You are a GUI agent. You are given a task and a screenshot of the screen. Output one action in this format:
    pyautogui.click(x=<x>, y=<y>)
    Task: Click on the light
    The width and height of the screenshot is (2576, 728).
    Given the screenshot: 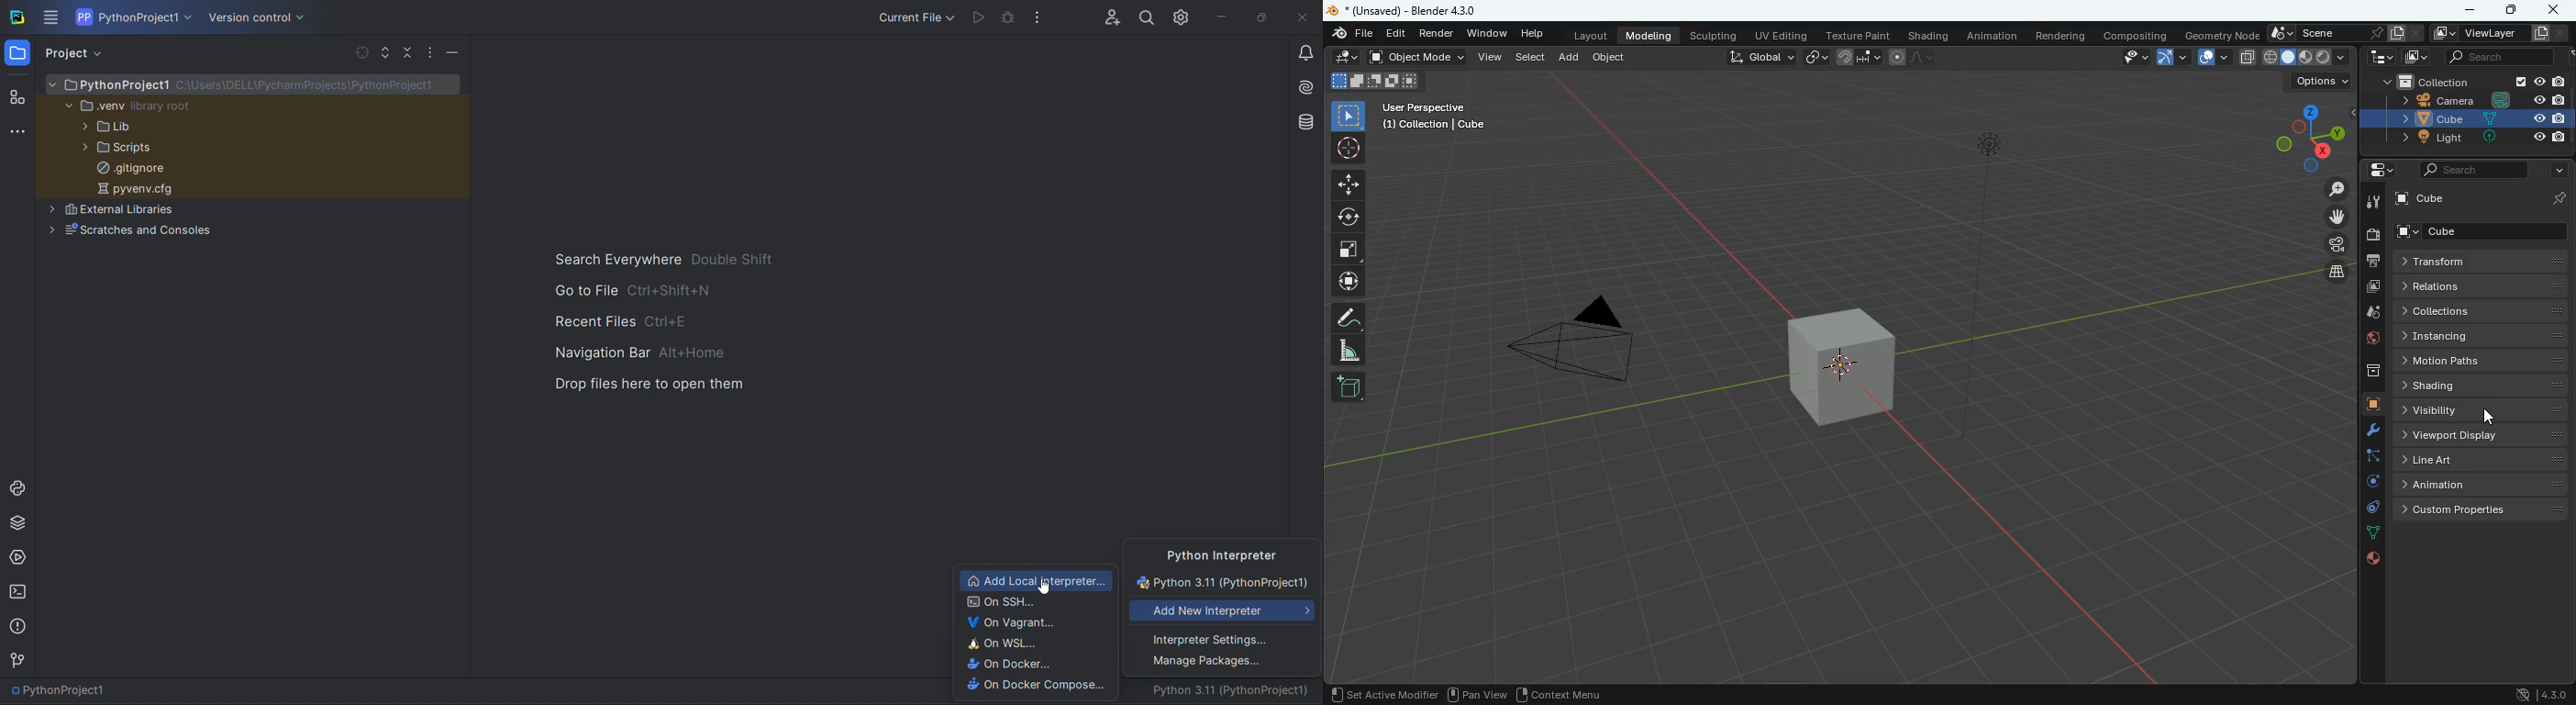 What is the action you would take?
    pyautogui.click(x=2466, y=139)
    